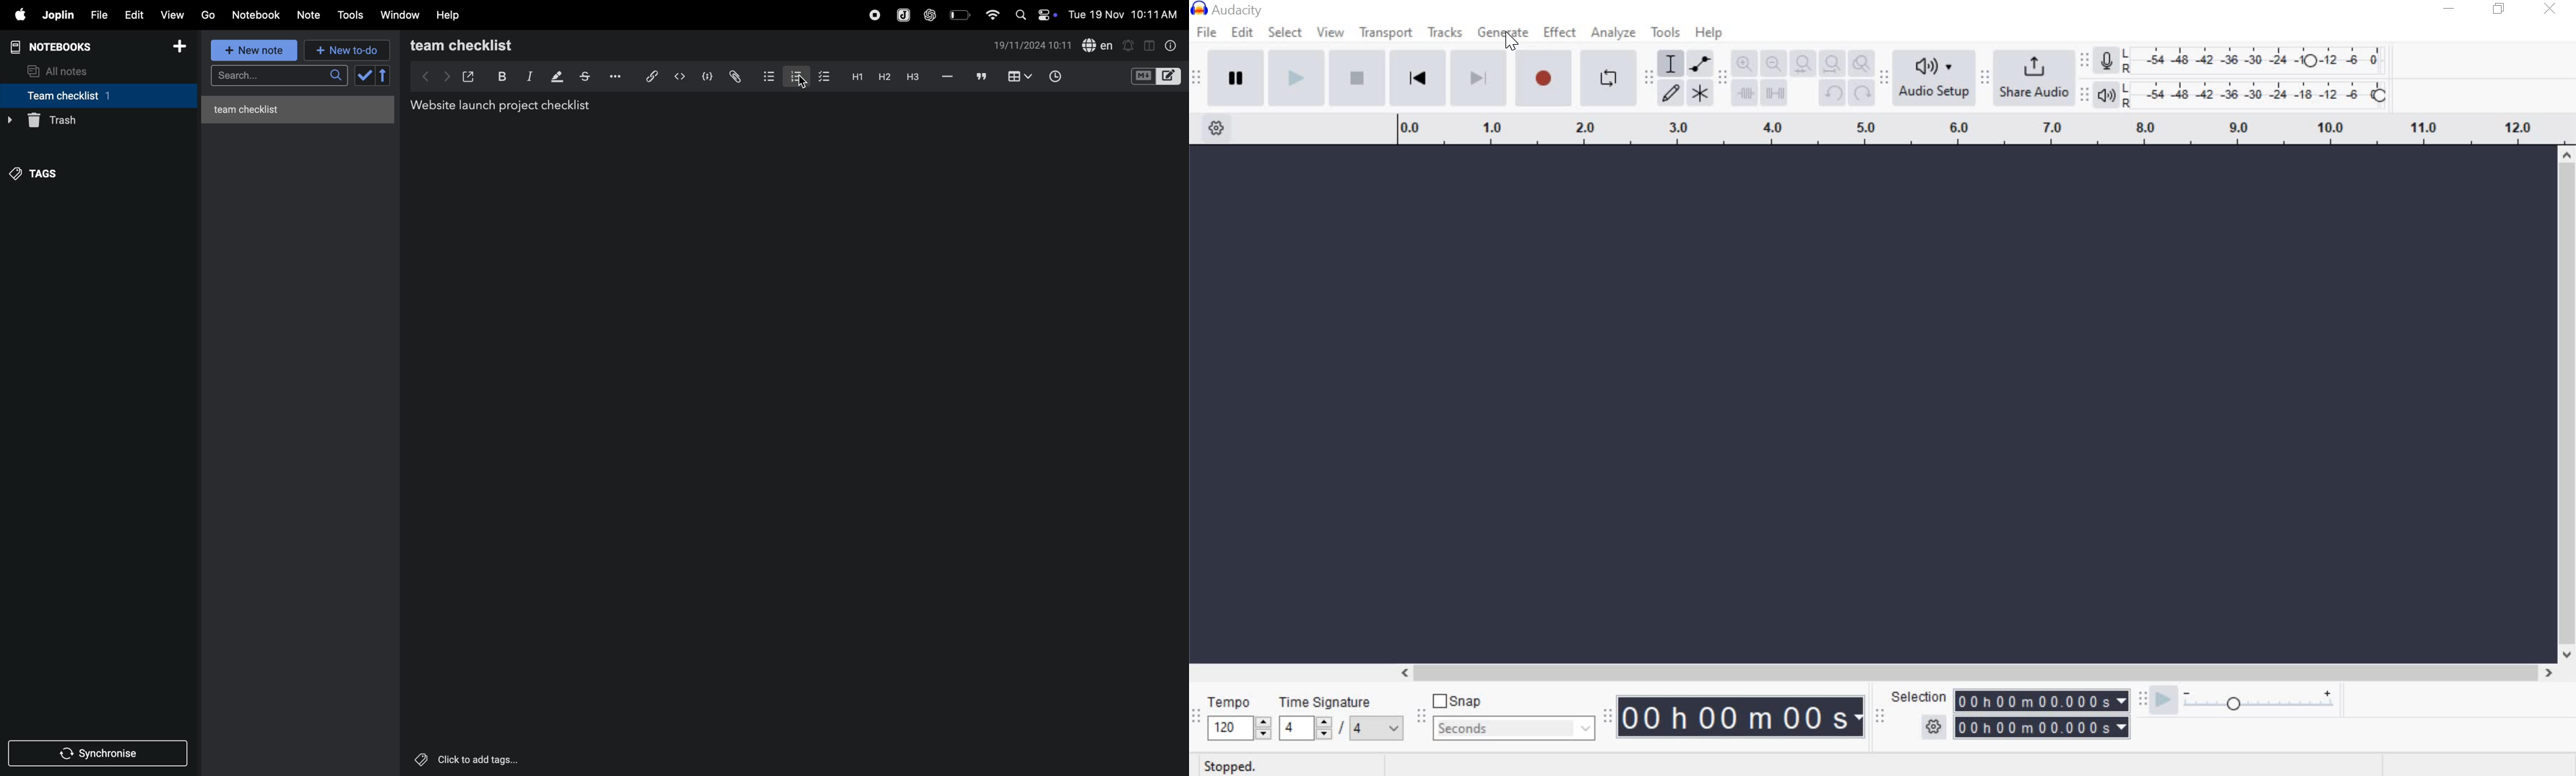 The image size is (2576, 784). Describe the element at coordinates (1799, 62) in the screenshot. I see `Fit selection to width` at that location.